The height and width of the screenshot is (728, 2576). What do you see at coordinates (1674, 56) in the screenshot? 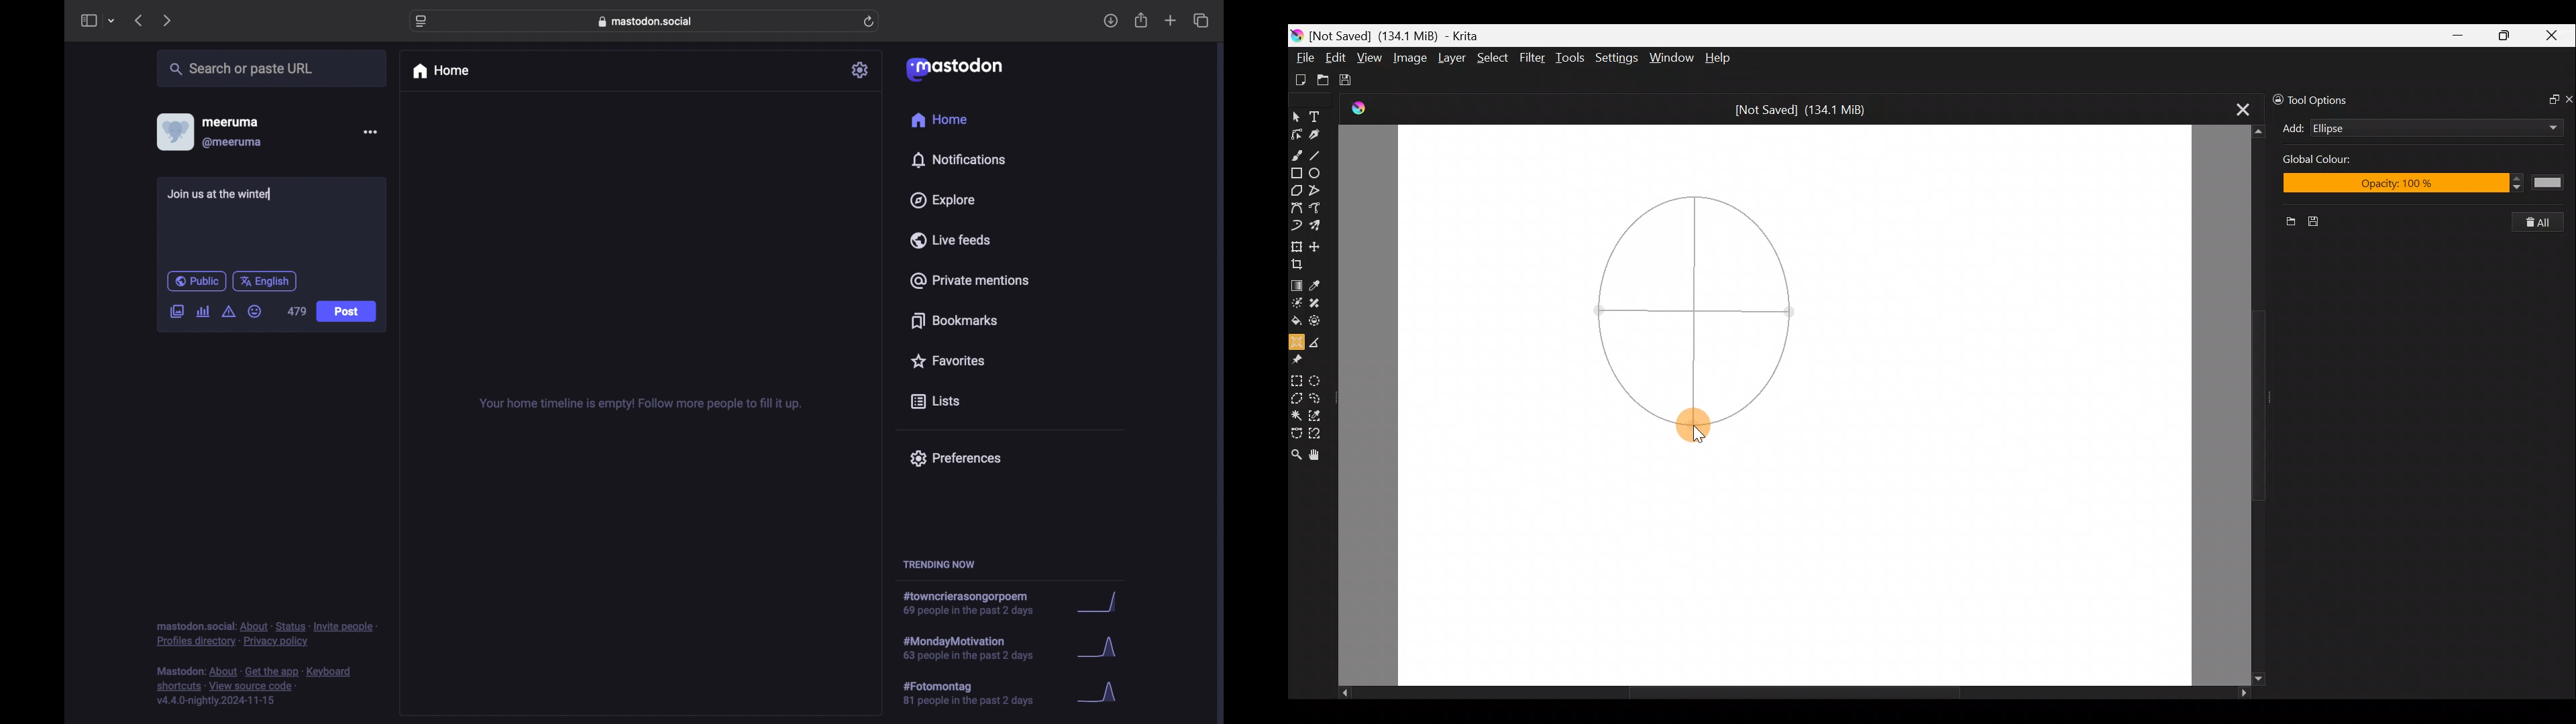
I see `Window` at bounding box center [1674, 56].